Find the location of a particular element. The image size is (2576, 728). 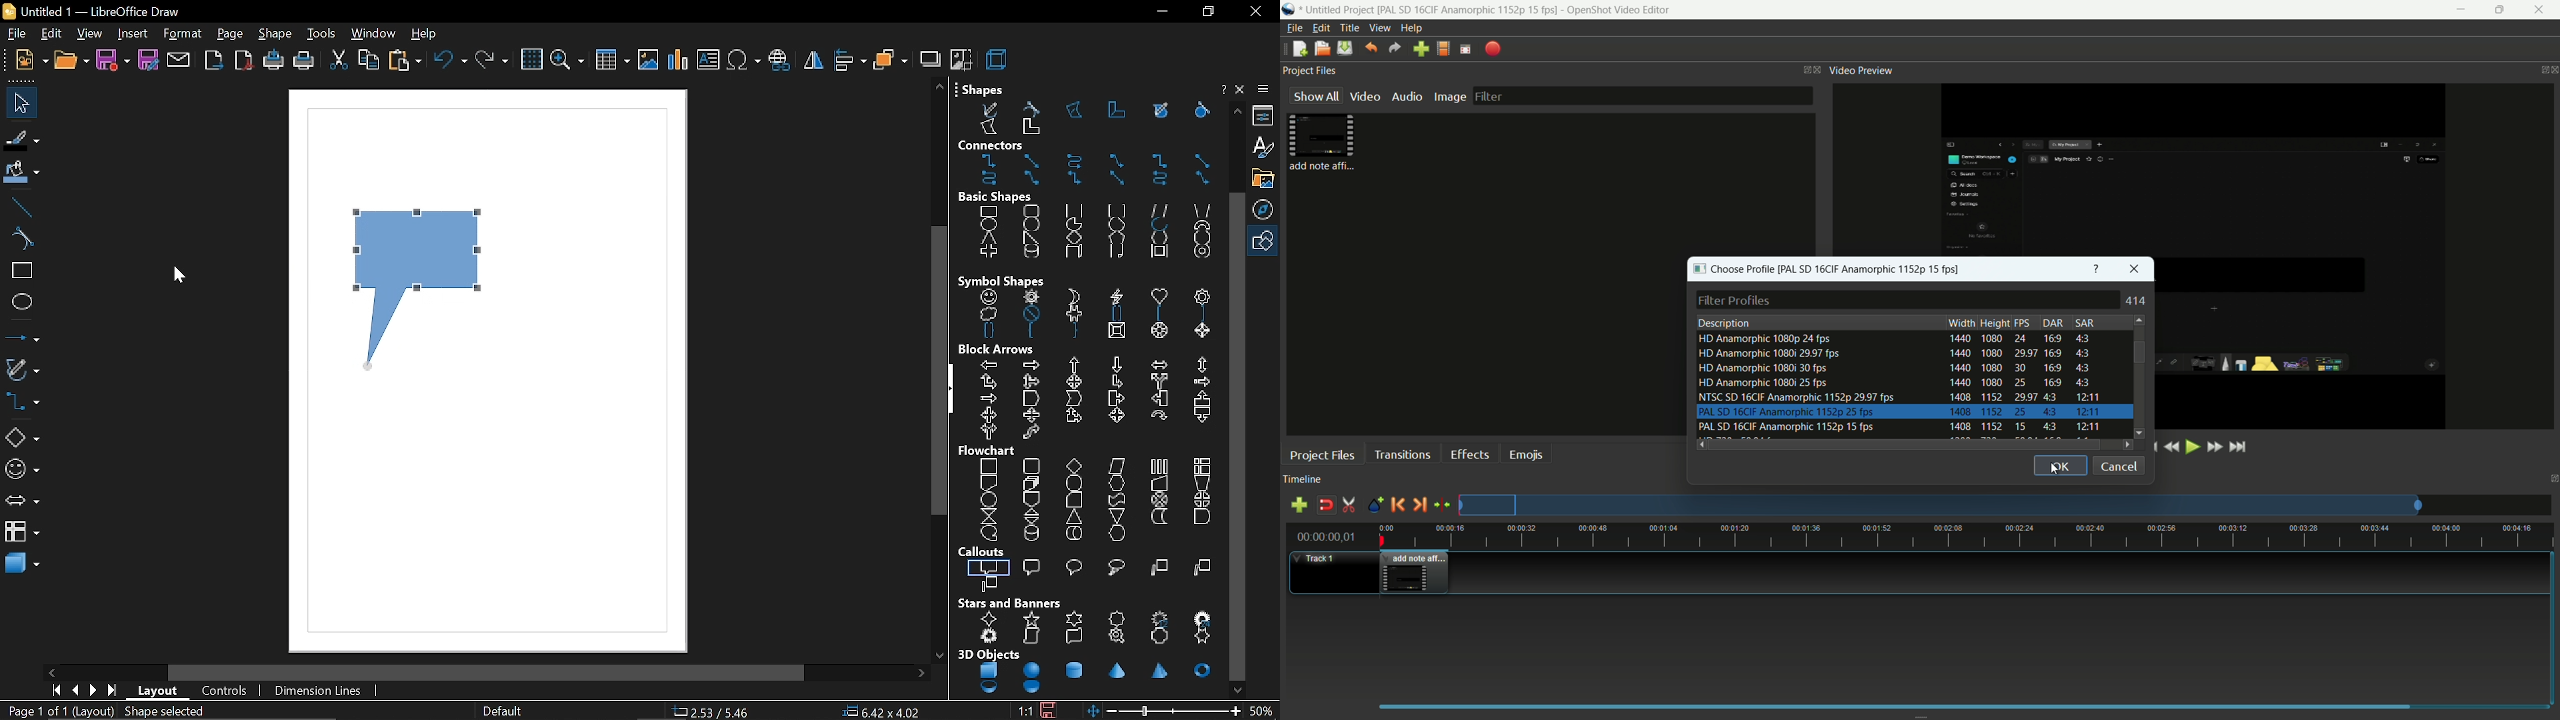

notched right arrow is located at coordinates (987, 399).